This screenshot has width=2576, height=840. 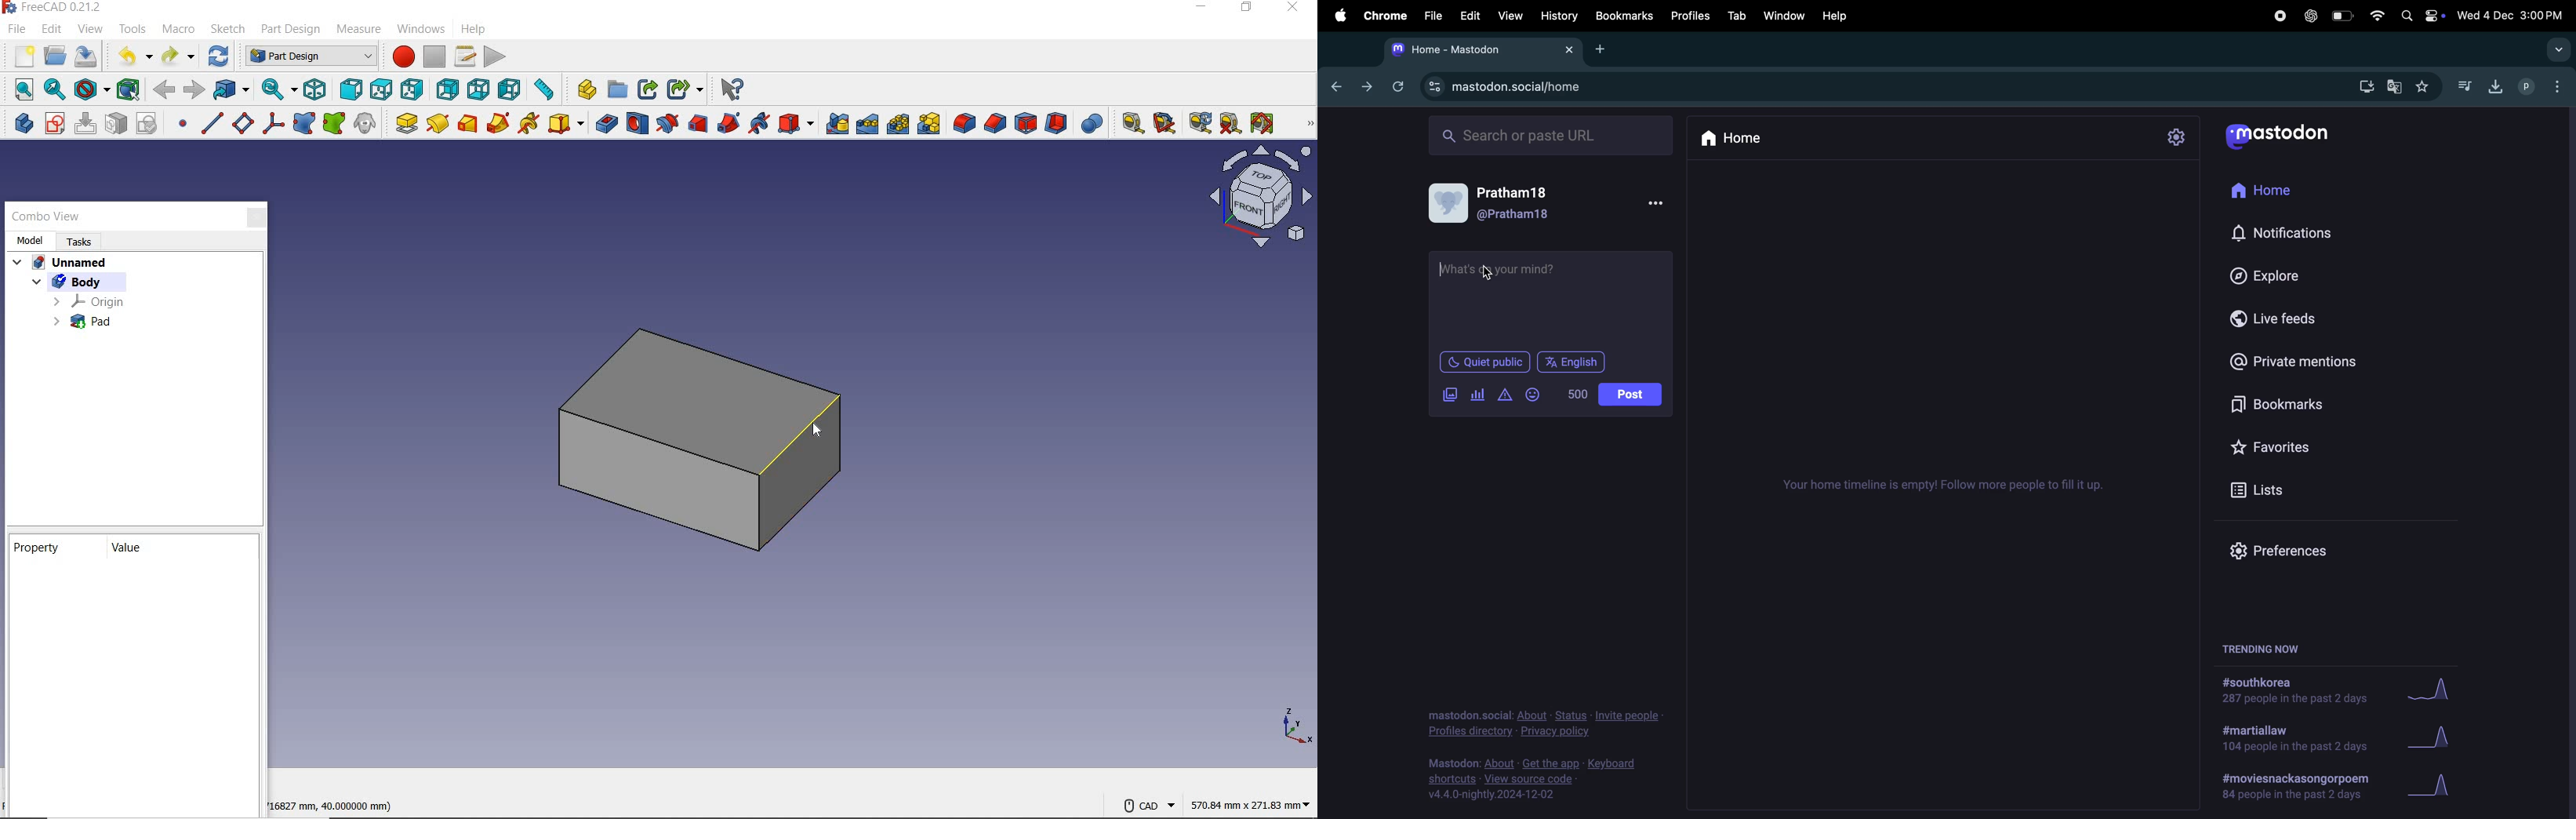 What do you see at coordinates (399, 57) in the screenshot?
I see `macro recording` at bounding box center [399, 57].